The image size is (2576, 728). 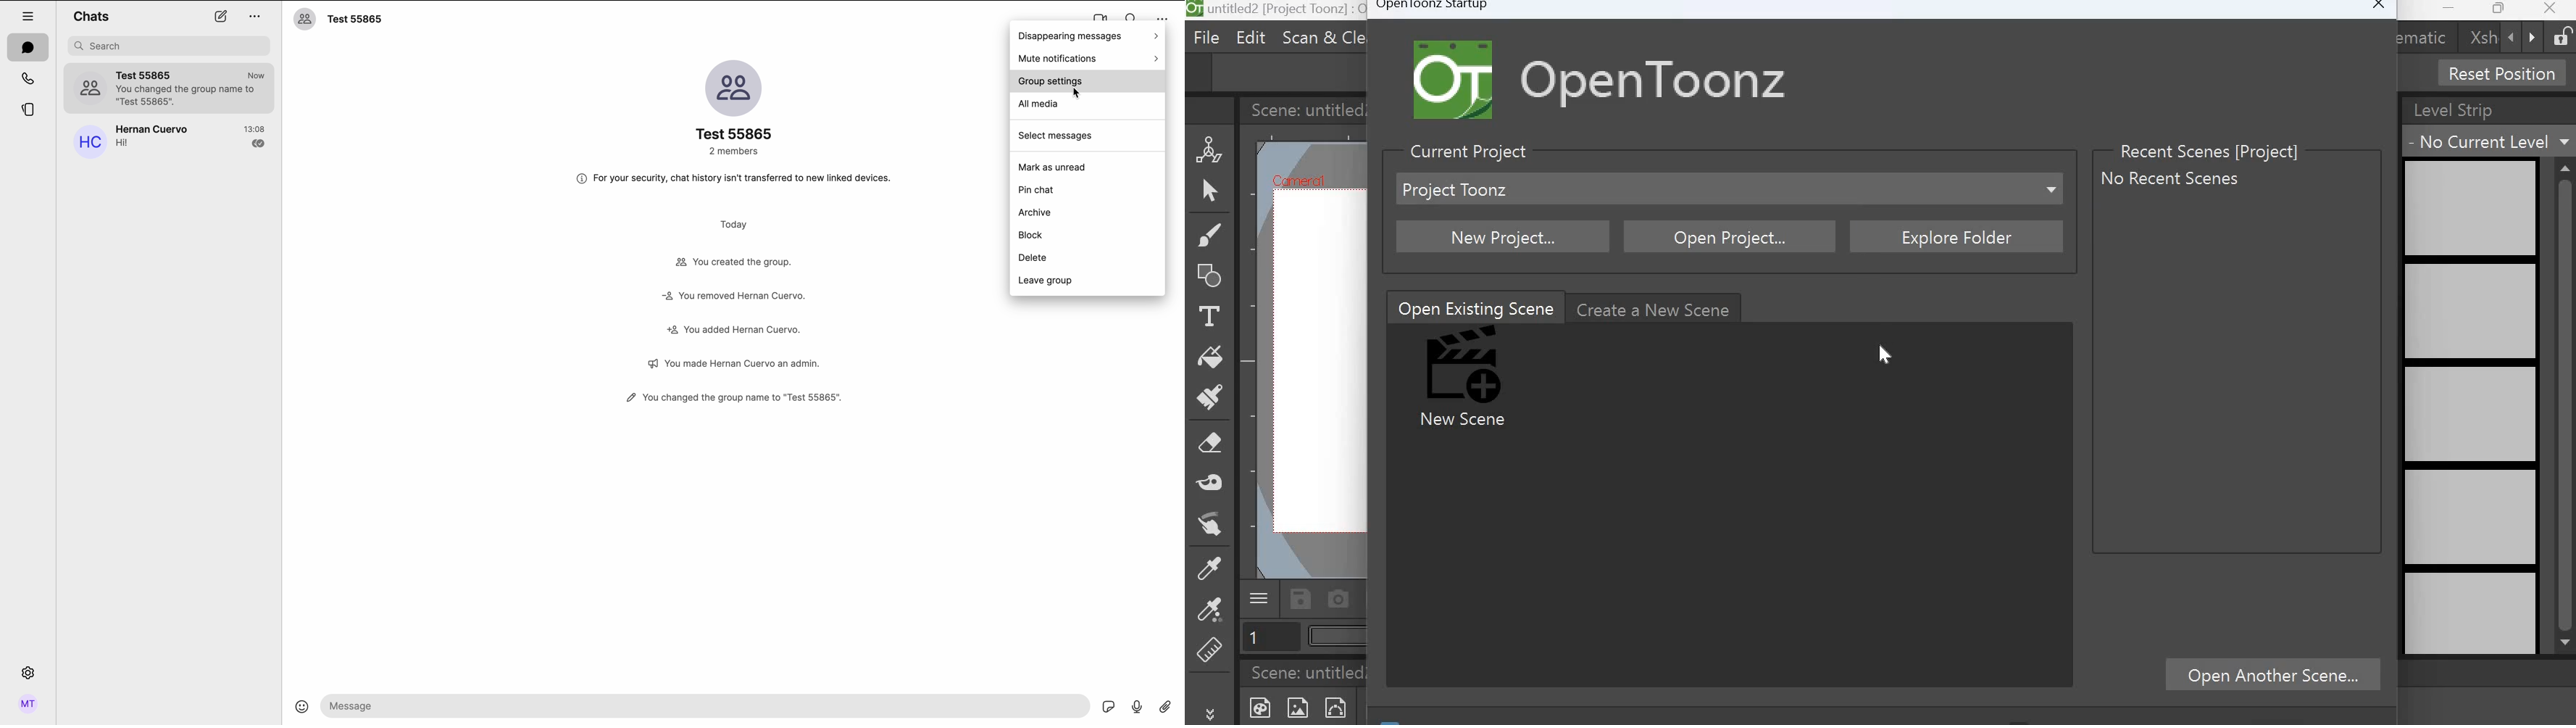 I want to click on search bar, so click(x=170, y=46).